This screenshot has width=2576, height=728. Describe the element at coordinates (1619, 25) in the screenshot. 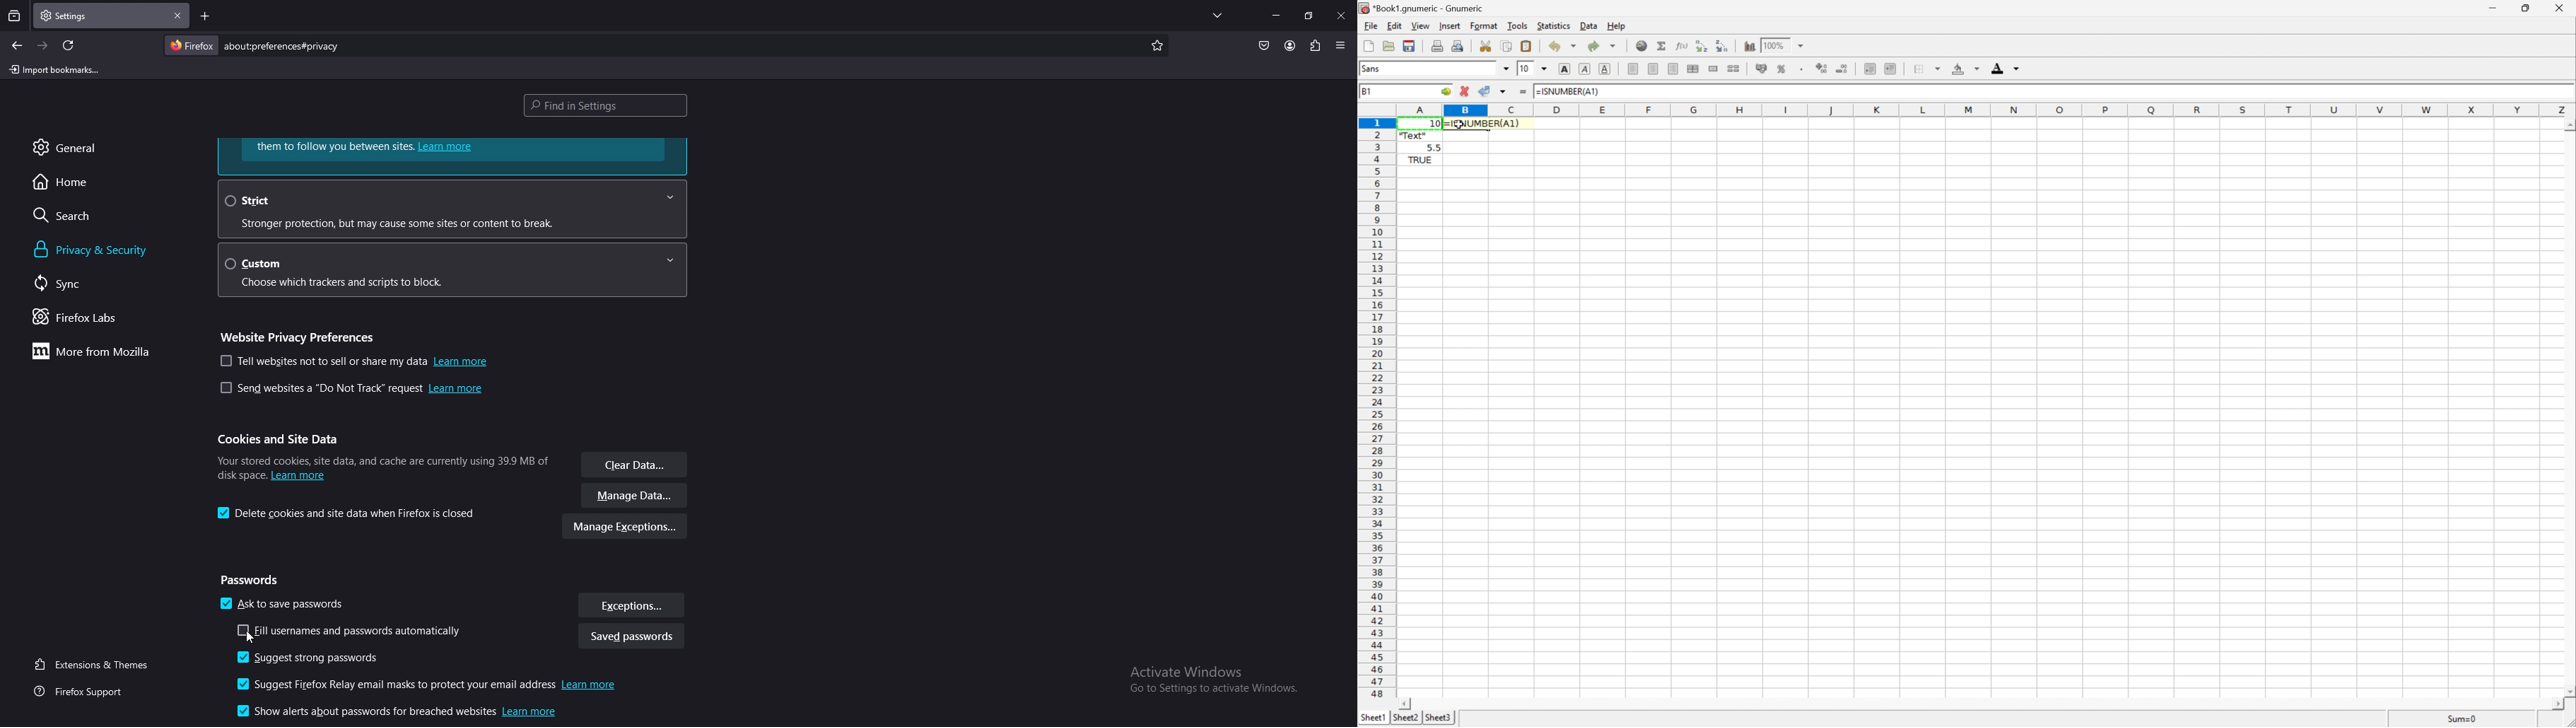

I see `Help` at that location.